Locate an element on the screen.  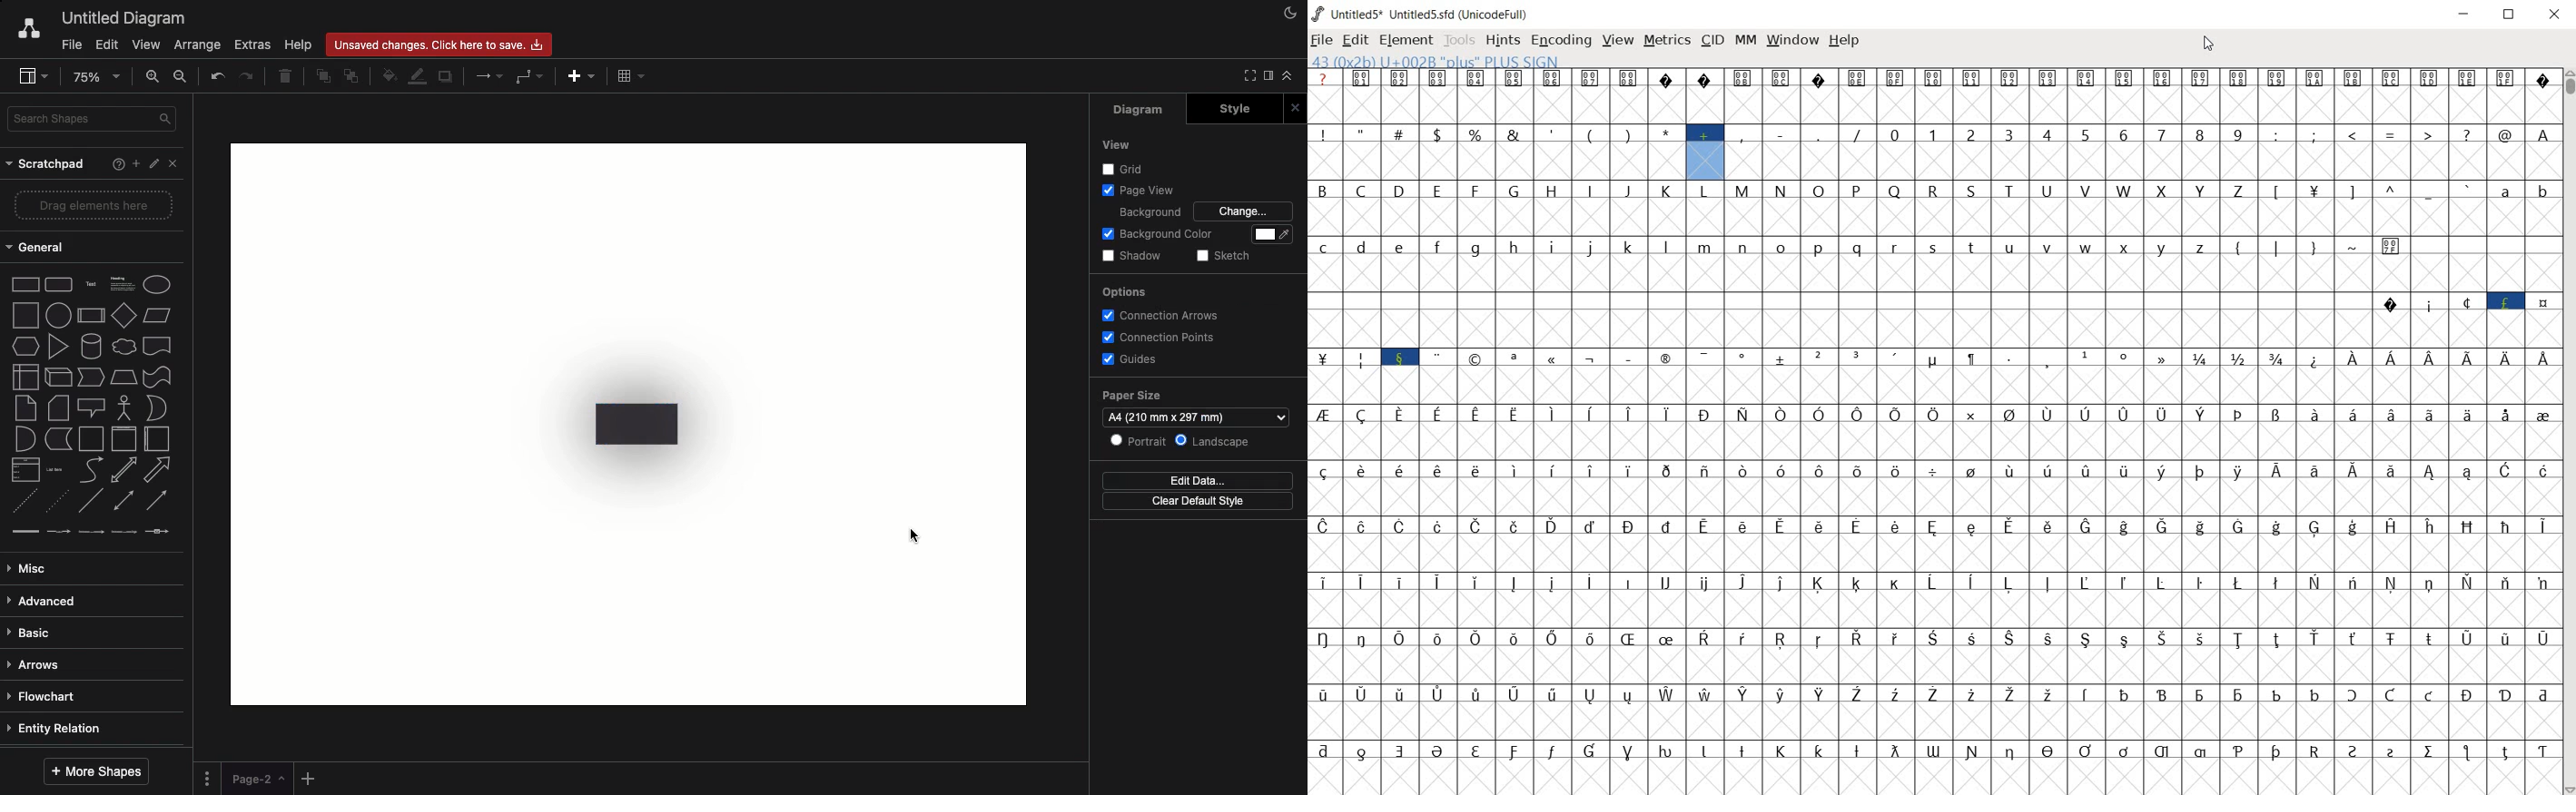
restore down is located at coordinates (2508, 16).